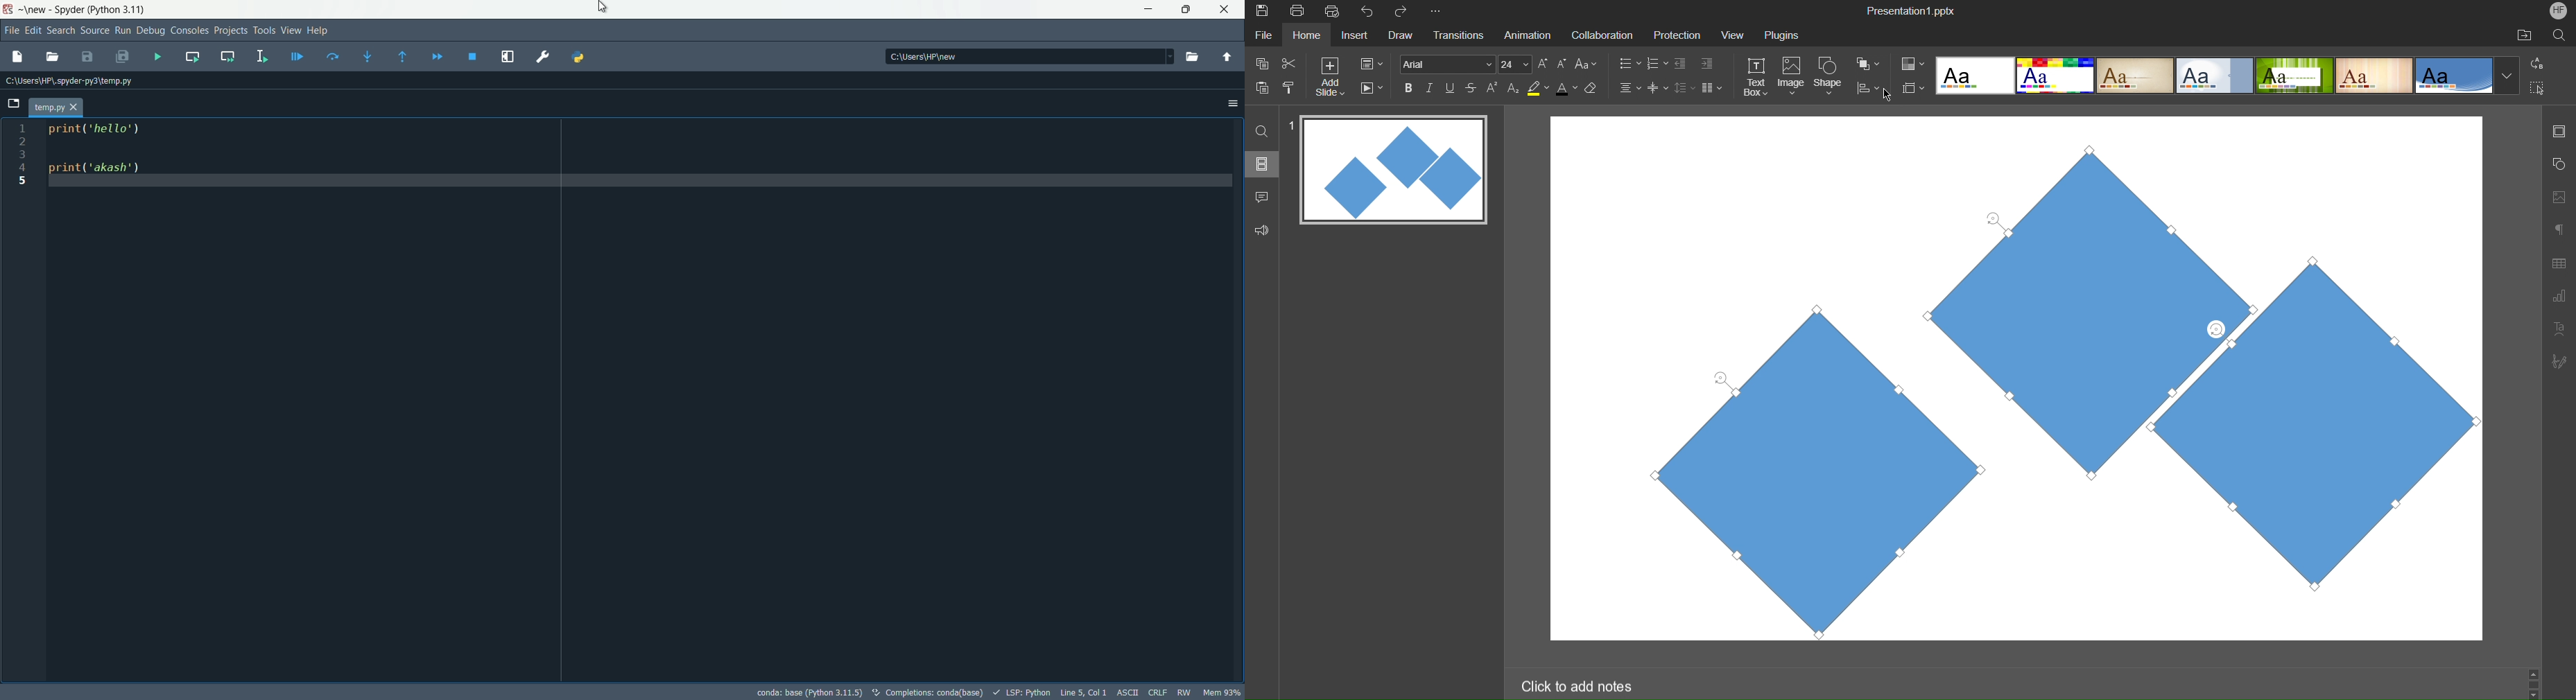 This screenshot has width=2576, height=700. What do you see at coordinates (1226, 10) in the screenshot?
I see `close app` at bounding box center [1226, 10].